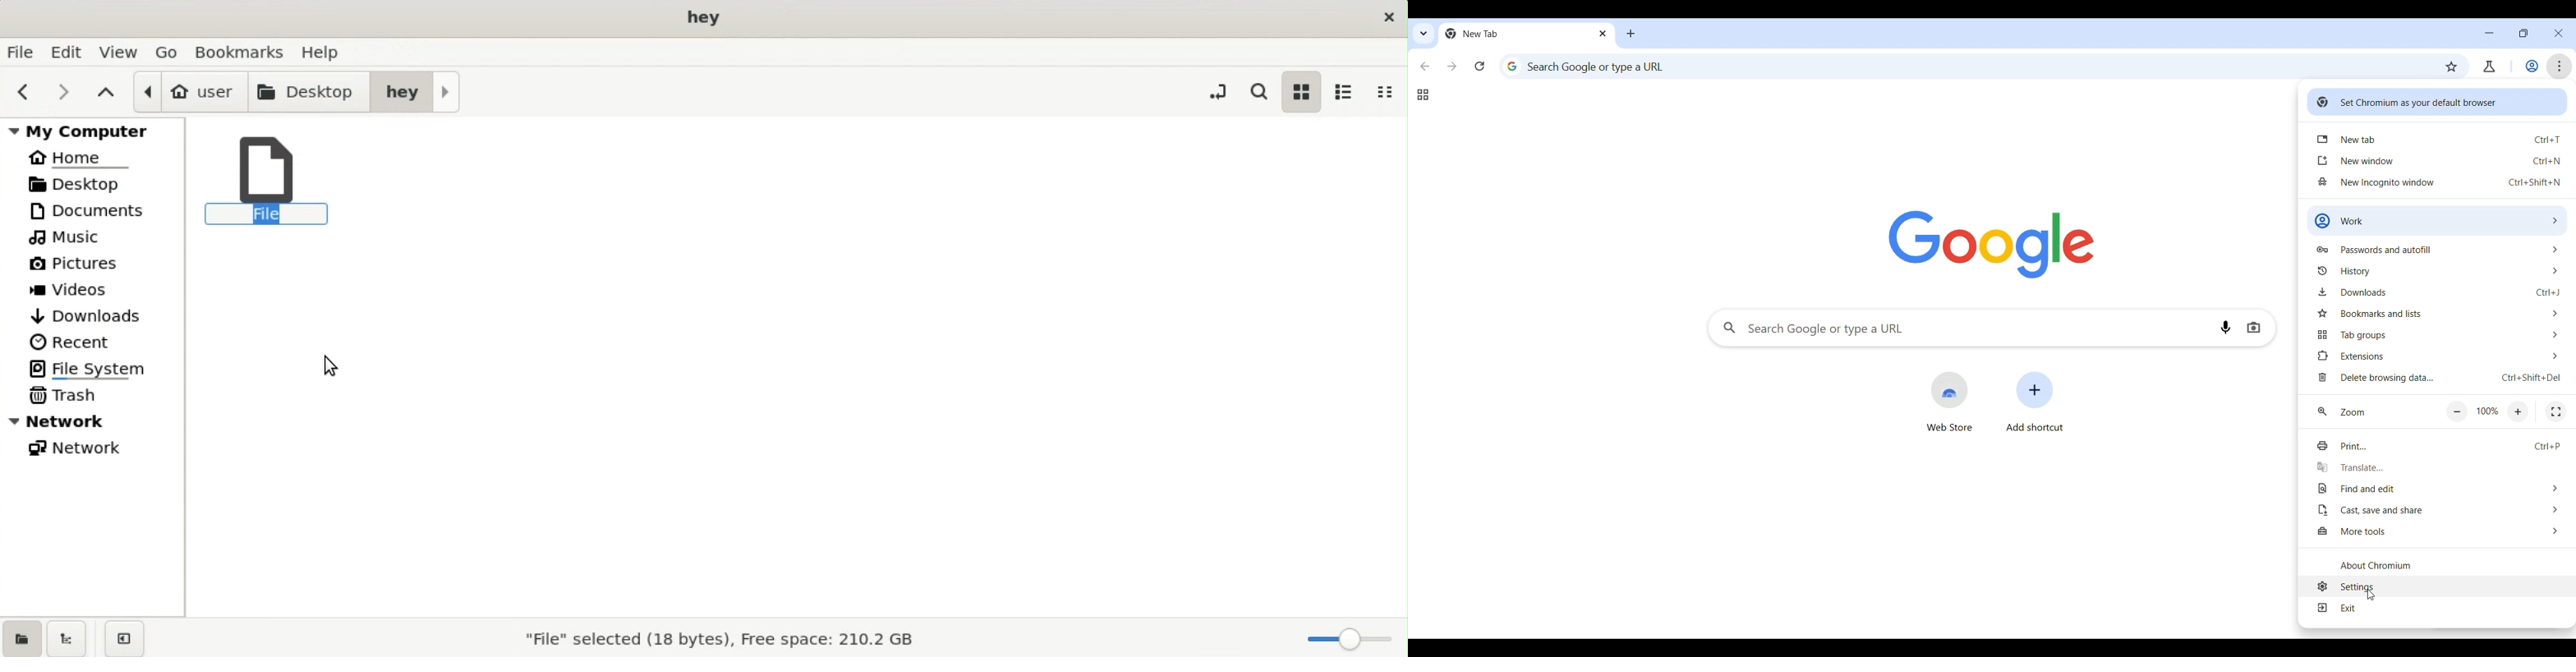 The height and width of the screenshot is (672, 2576). I want to click on Minimize, so click(2489, 33).